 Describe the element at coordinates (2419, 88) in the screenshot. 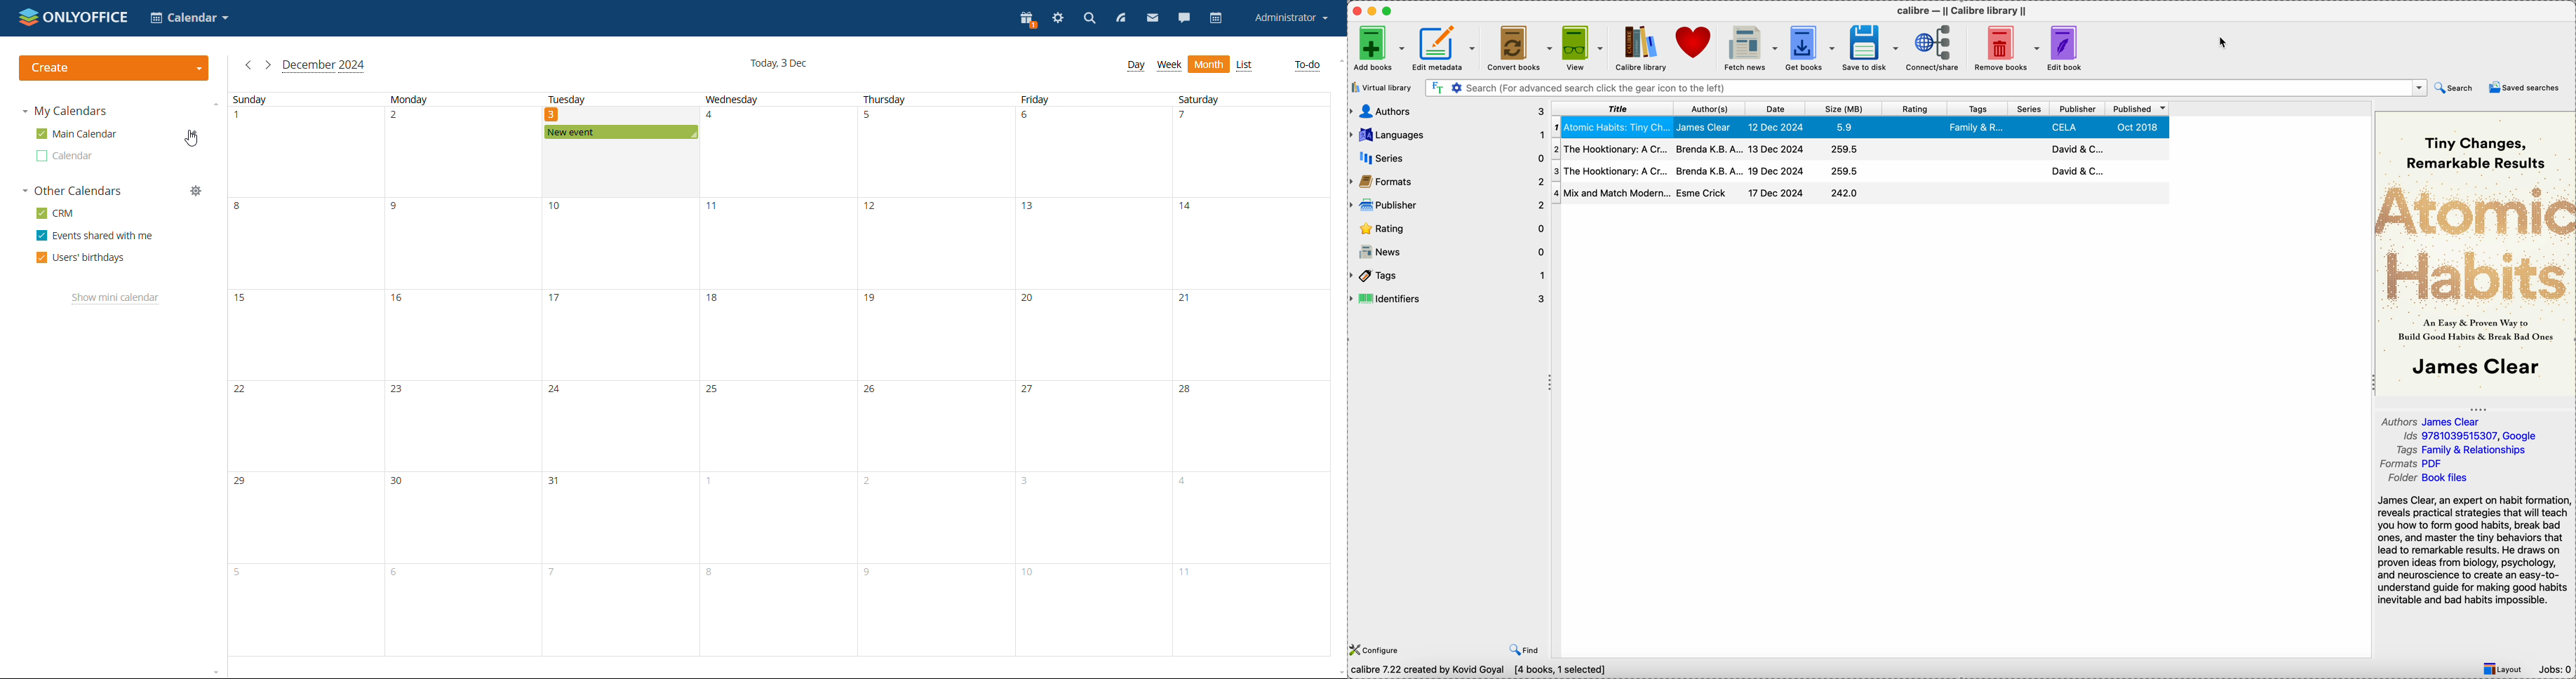

I see `options` at that location.